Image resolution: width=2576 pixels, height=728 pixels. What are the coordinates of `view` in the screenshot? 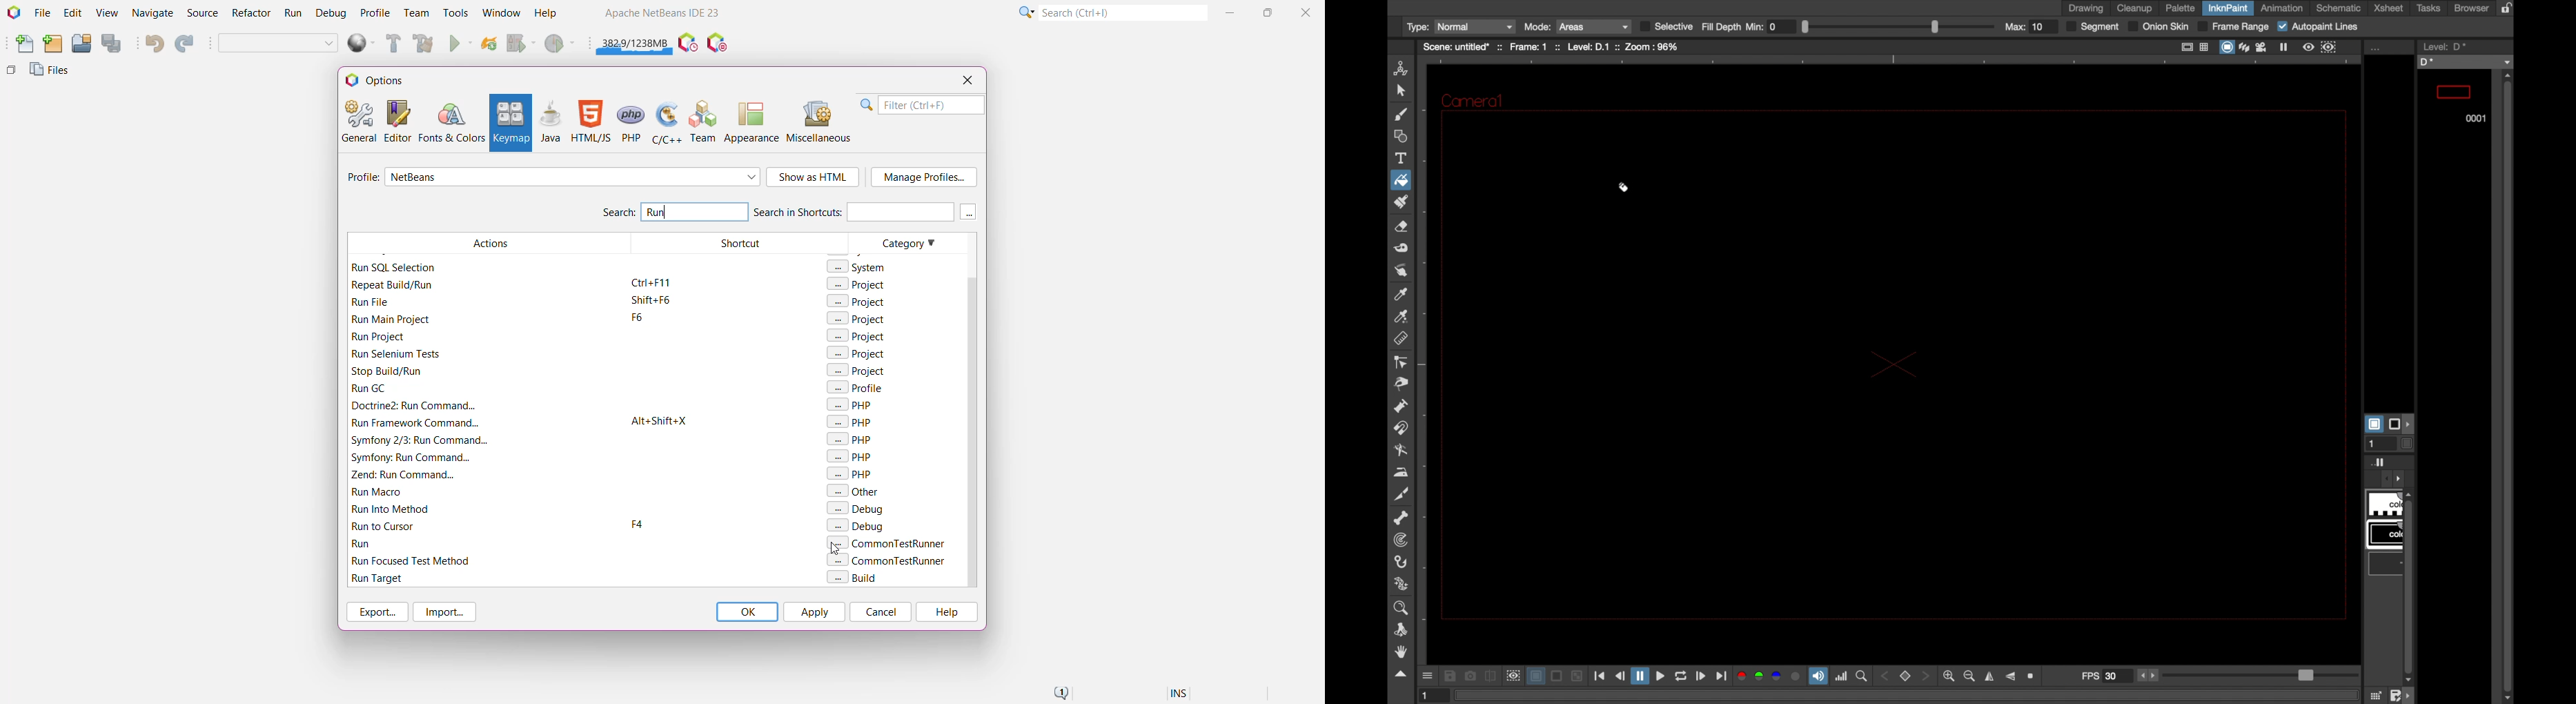 It's located at (2310, 47).